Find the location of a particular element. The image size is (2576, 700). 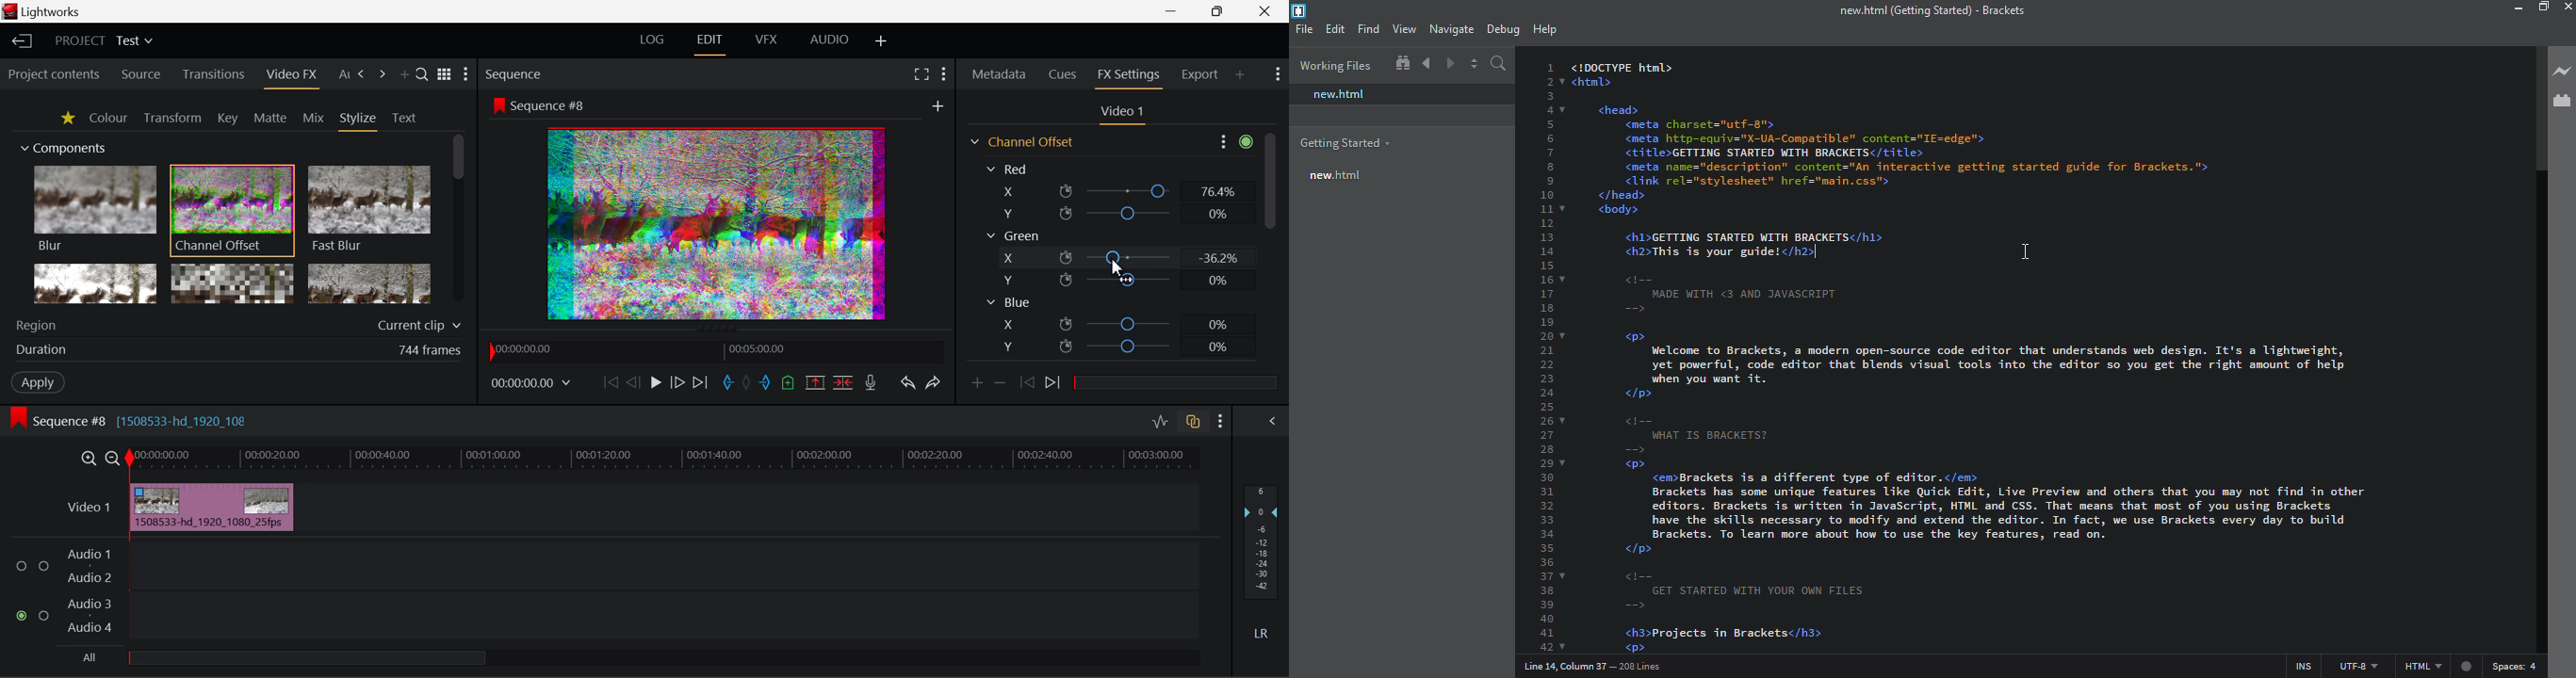

Video Layer is located at coordinates (90, 510).